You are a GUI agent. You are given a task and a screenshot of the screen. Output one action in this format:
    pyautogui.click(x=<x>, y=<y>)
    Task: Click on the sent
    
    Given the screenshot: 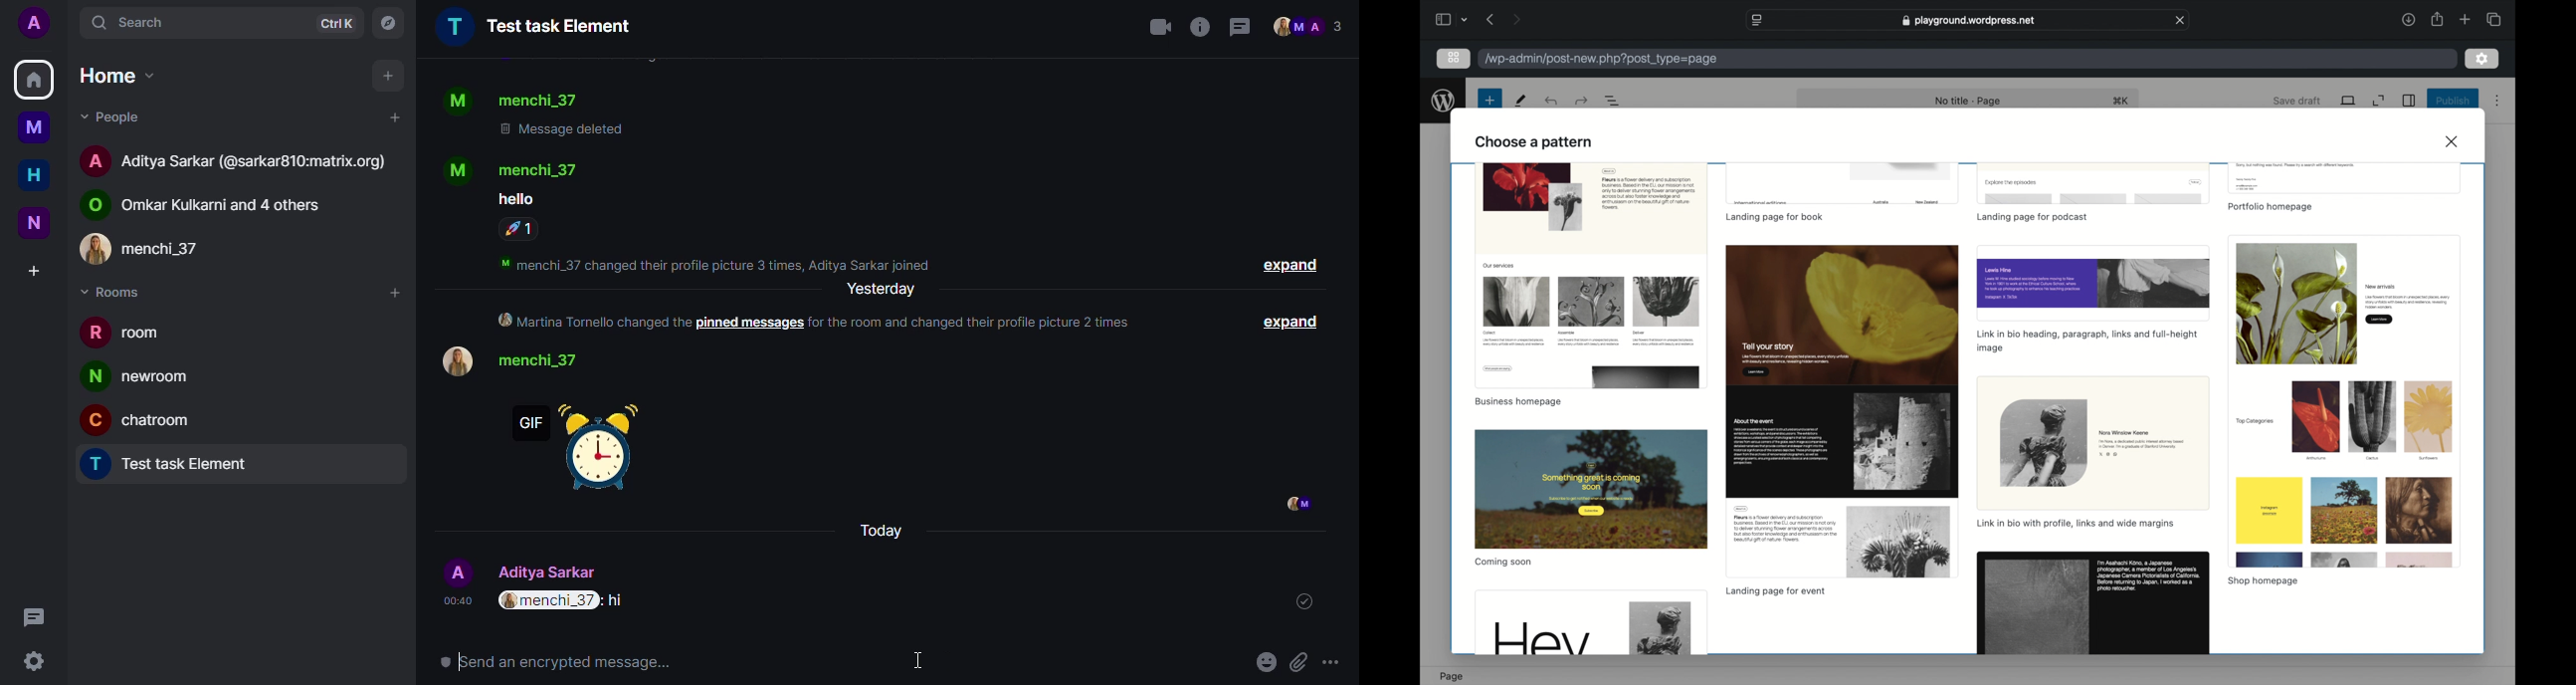 What is the action you would take?
    pyautogui.click(x=1303, y=600)
    